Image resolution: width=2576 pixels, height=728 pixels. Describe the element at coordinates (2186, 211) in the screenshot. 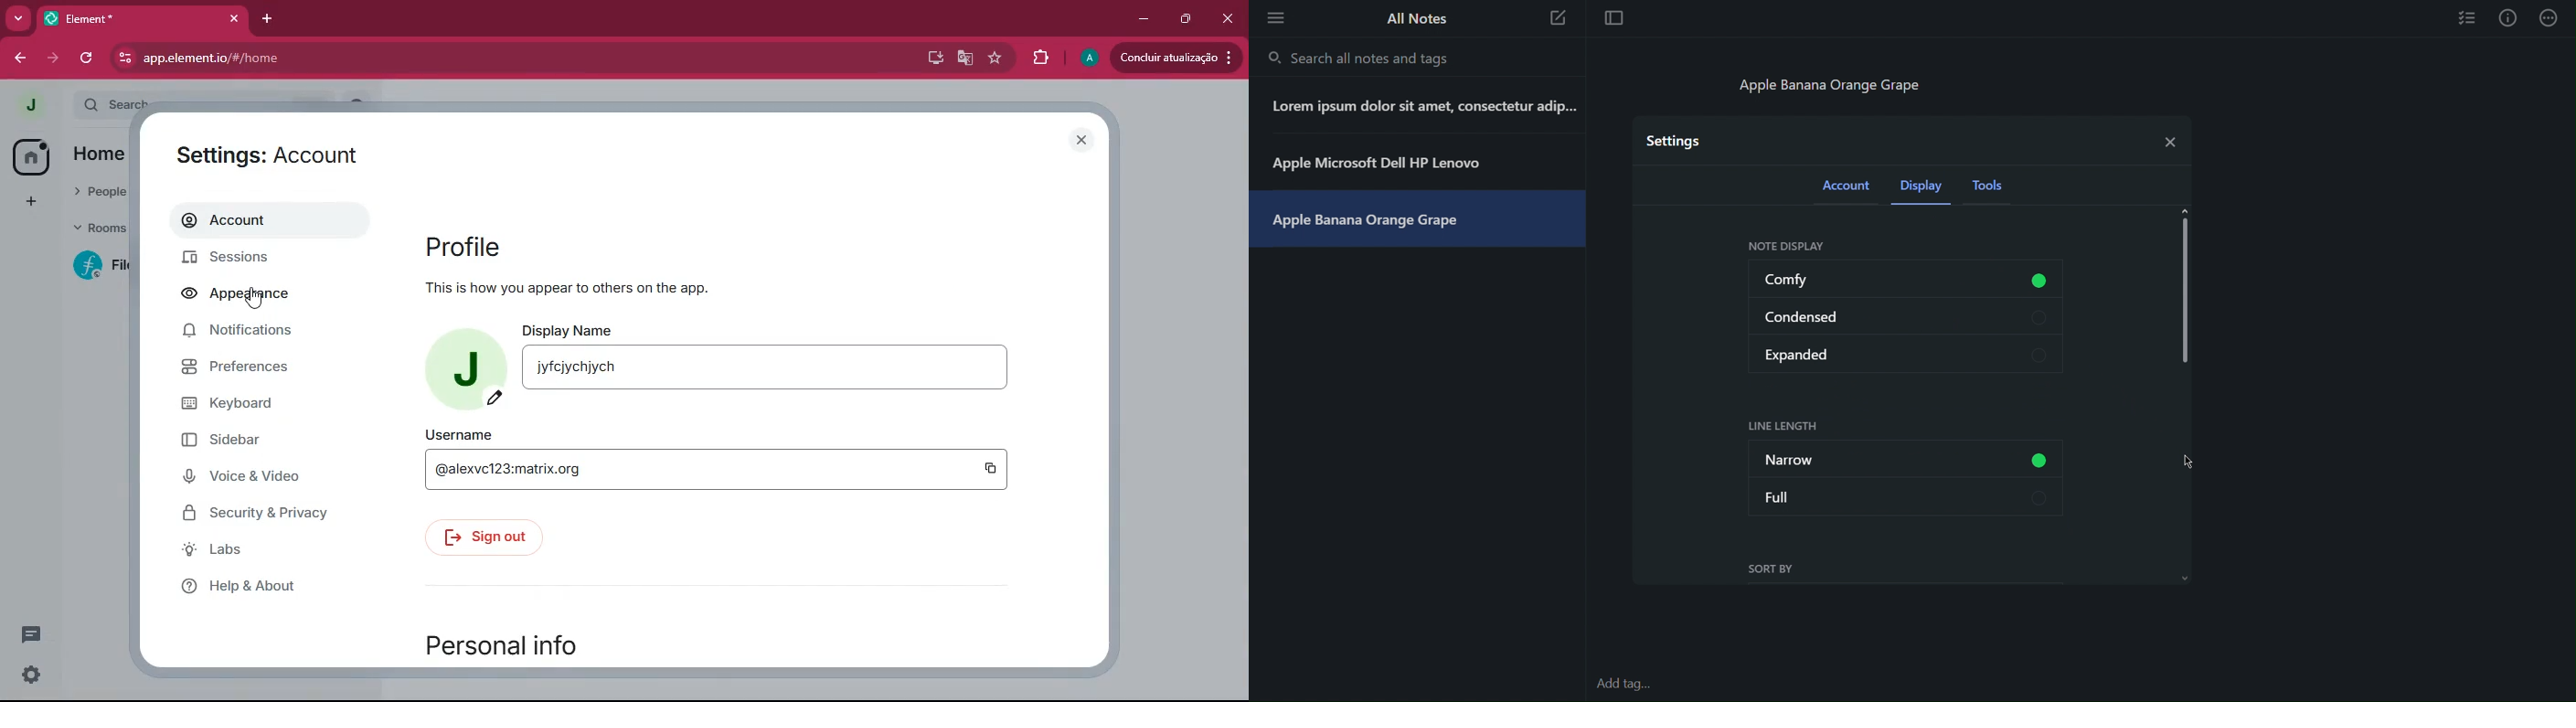

I see `scroll up` at that location.